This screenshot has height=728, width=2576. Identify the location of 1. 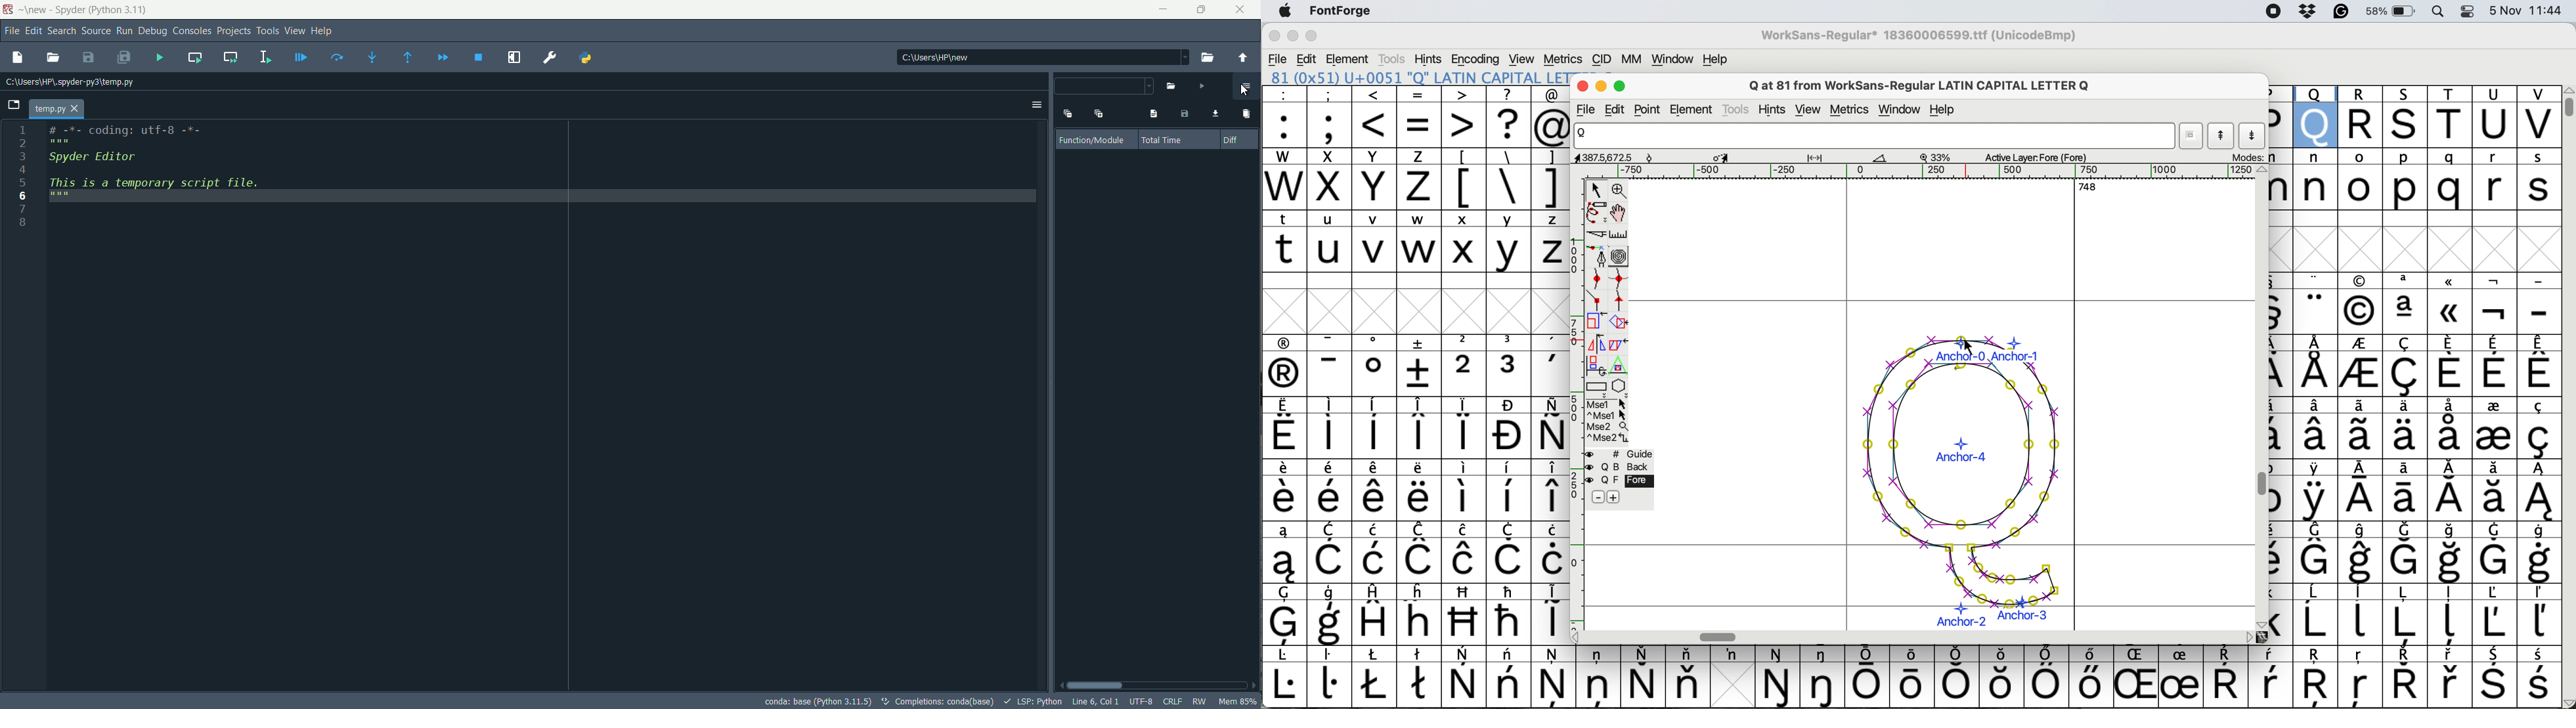
(23, 129).